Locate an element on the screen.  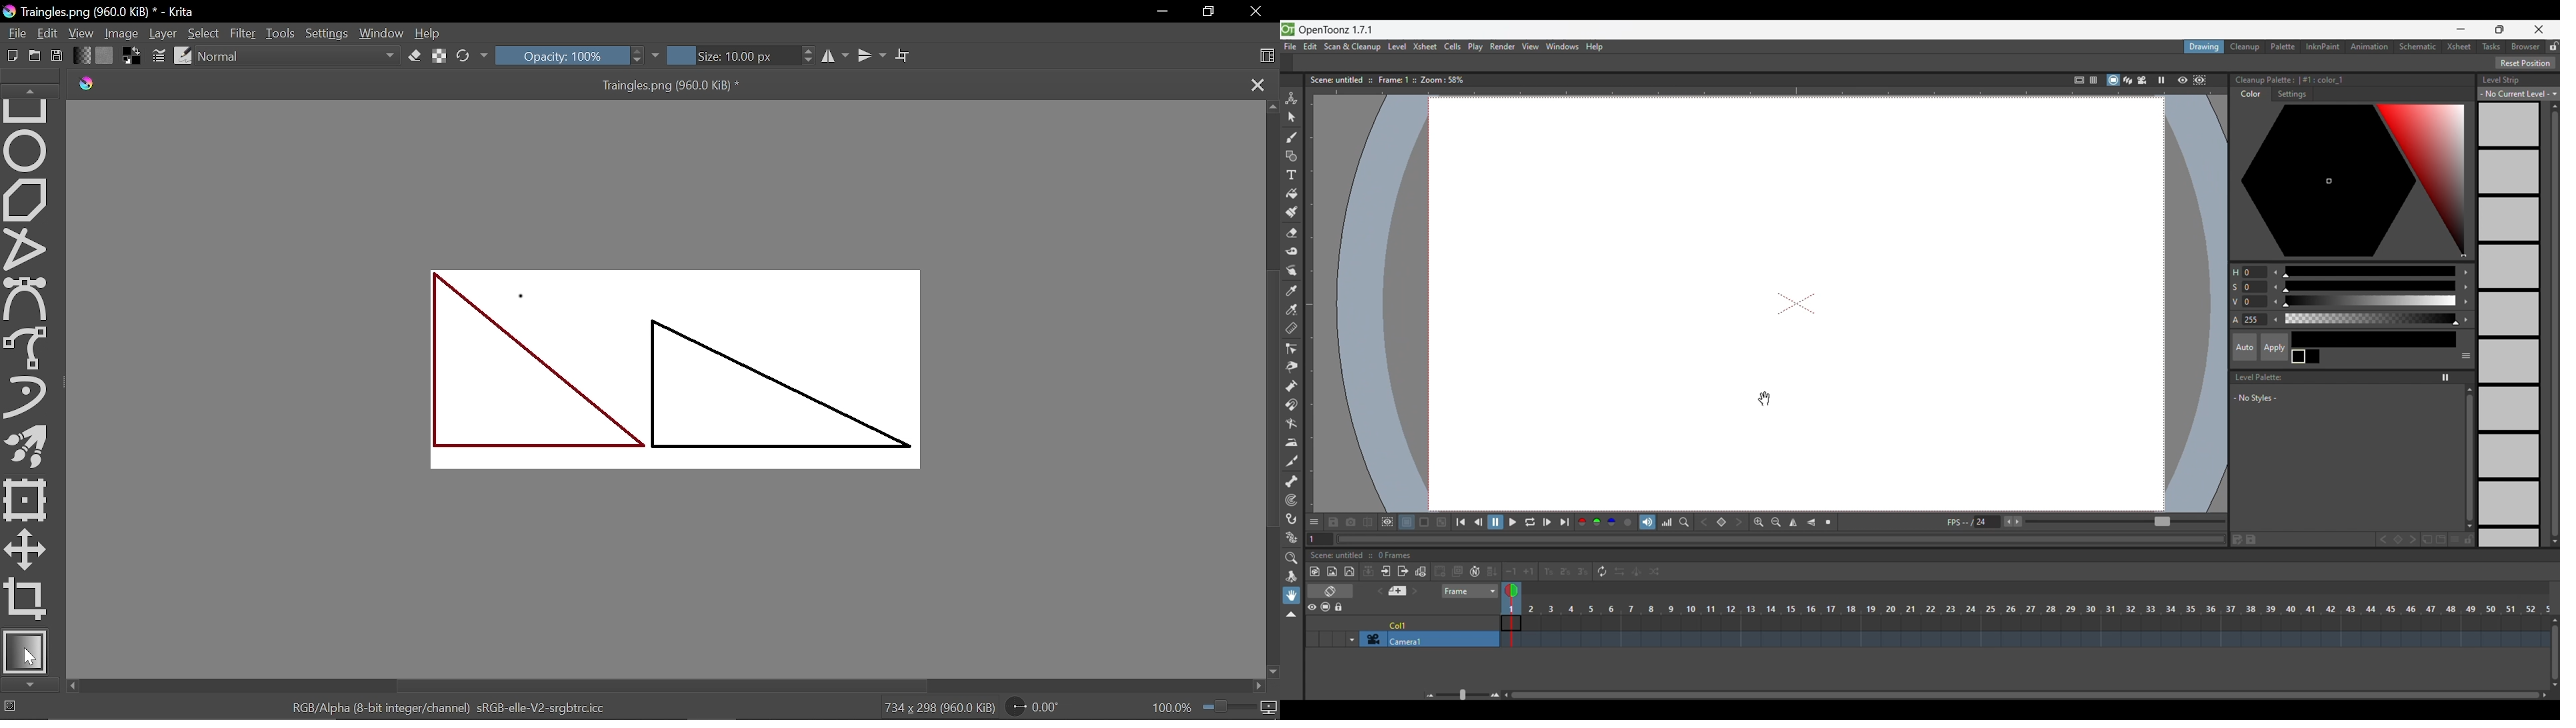
View is located at coordinates (81, 32).